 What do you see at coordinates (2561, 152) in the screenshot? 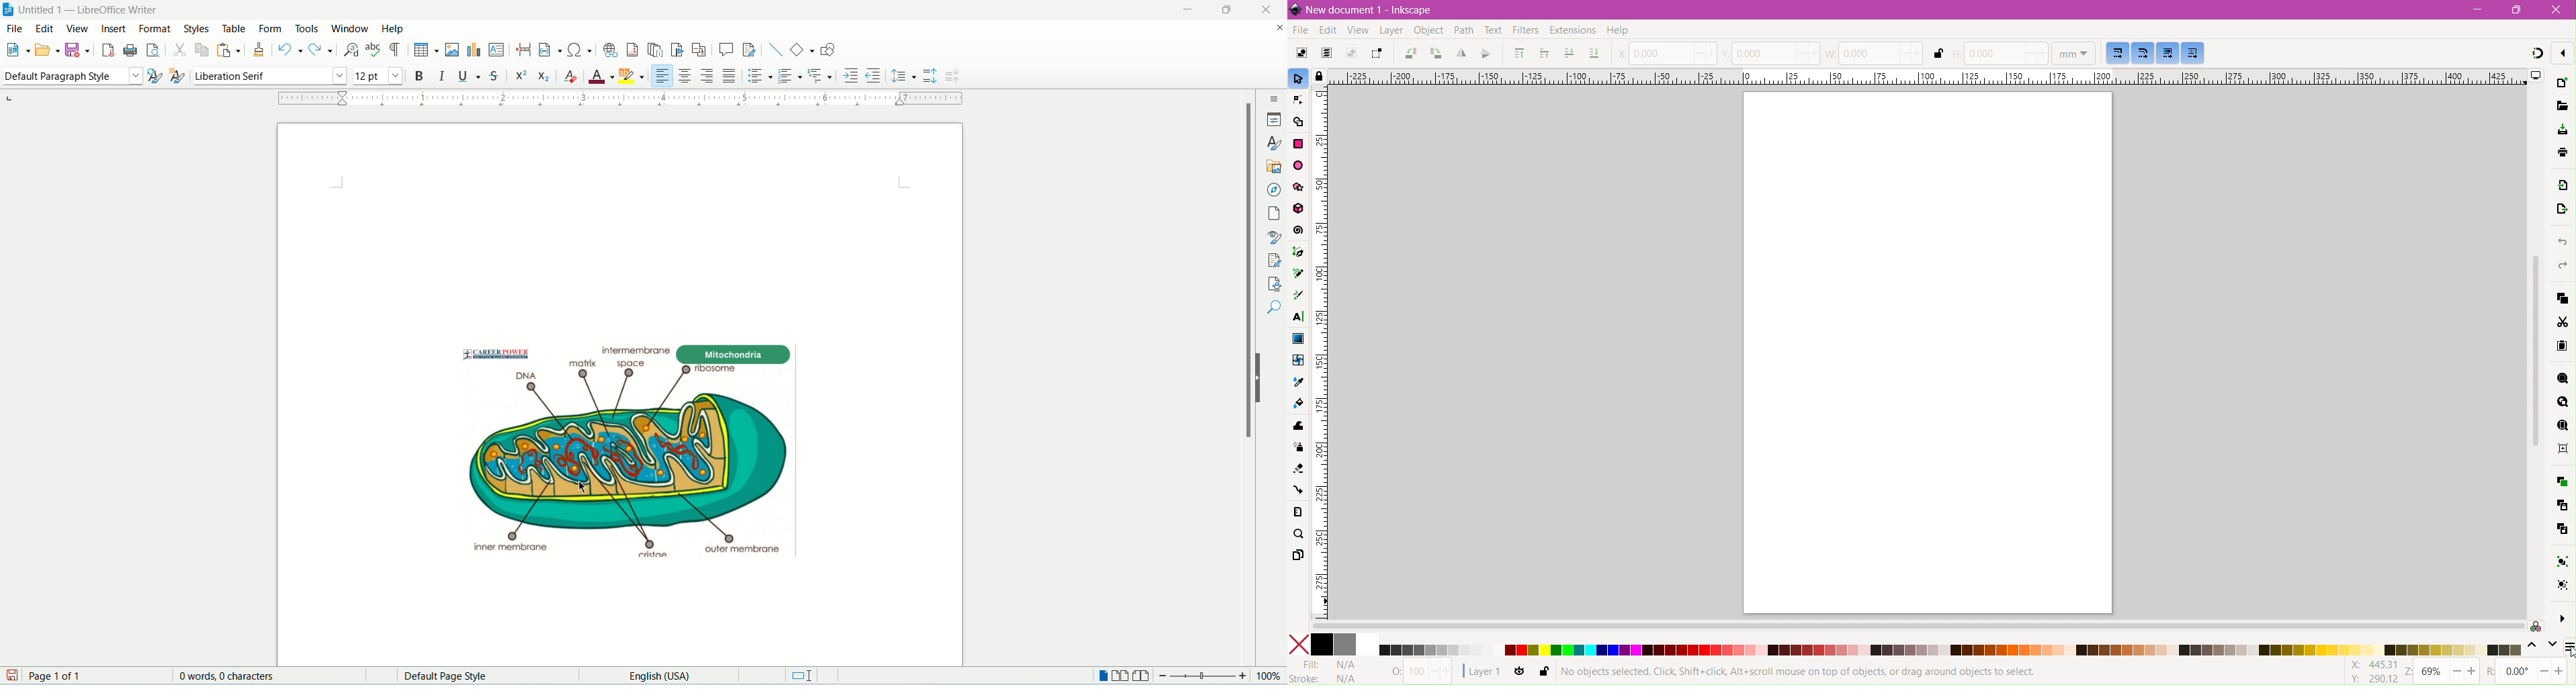
I see `Print` at bounding box center [2561, 152].